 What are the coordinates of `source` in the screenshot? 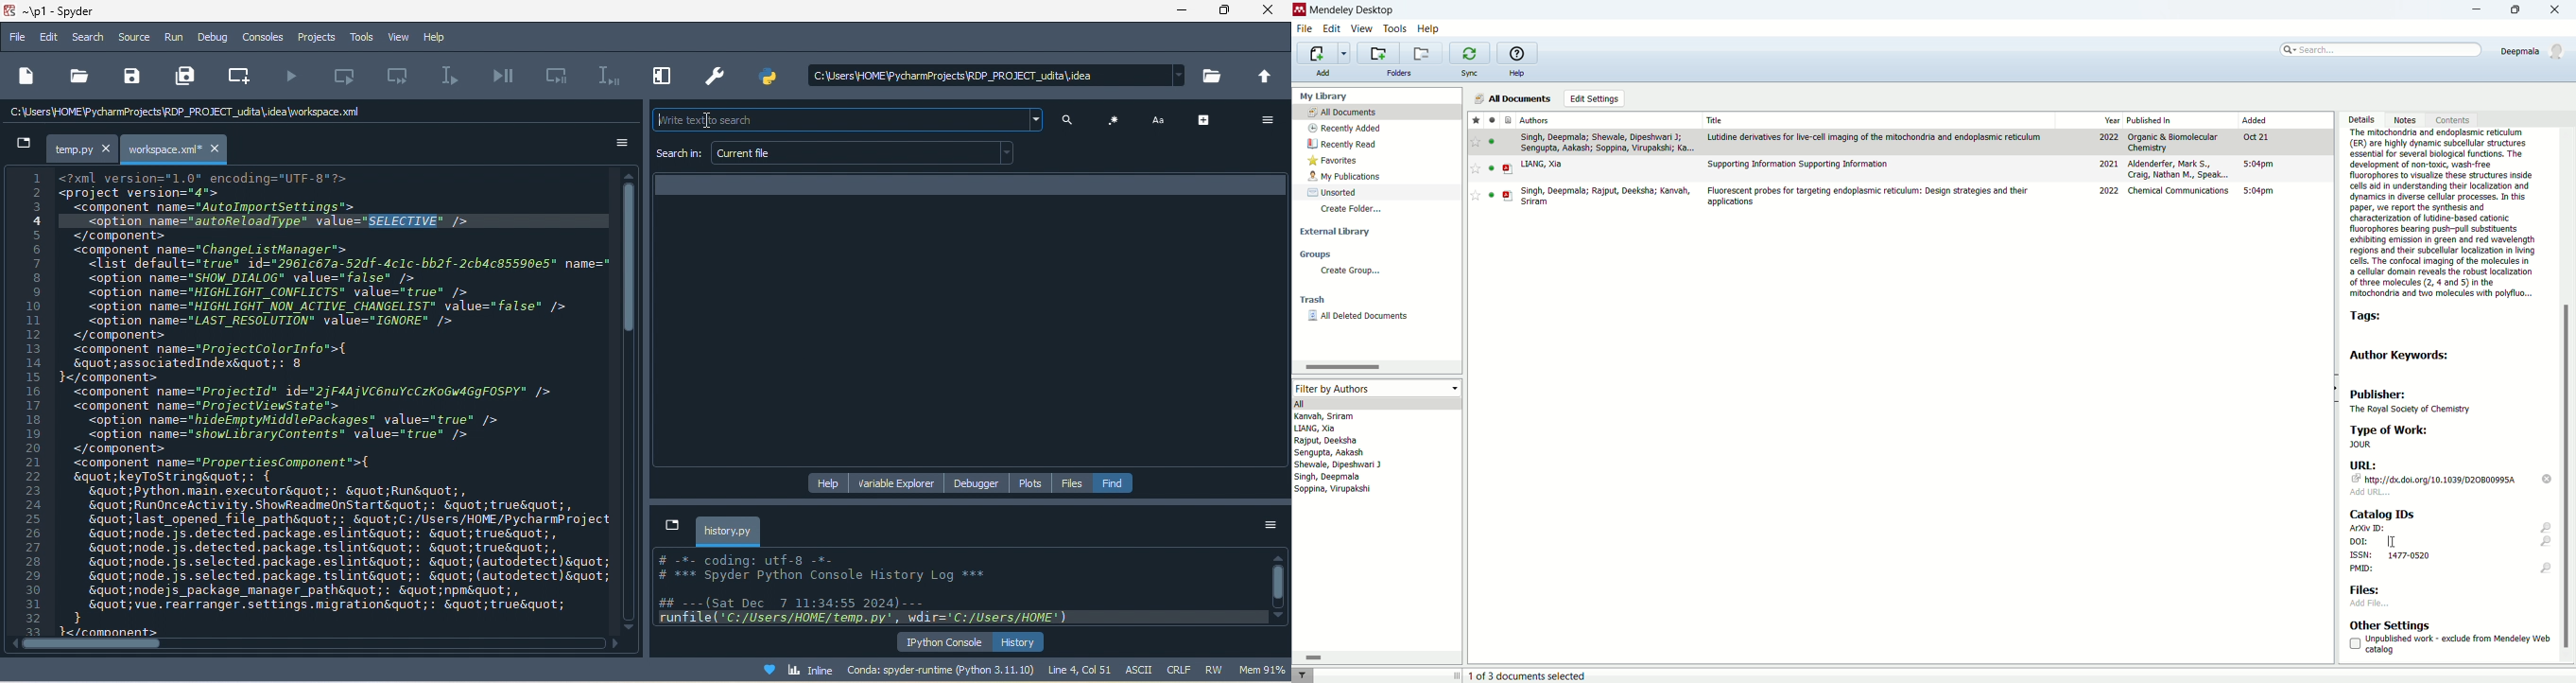 It's located at (137, 38).